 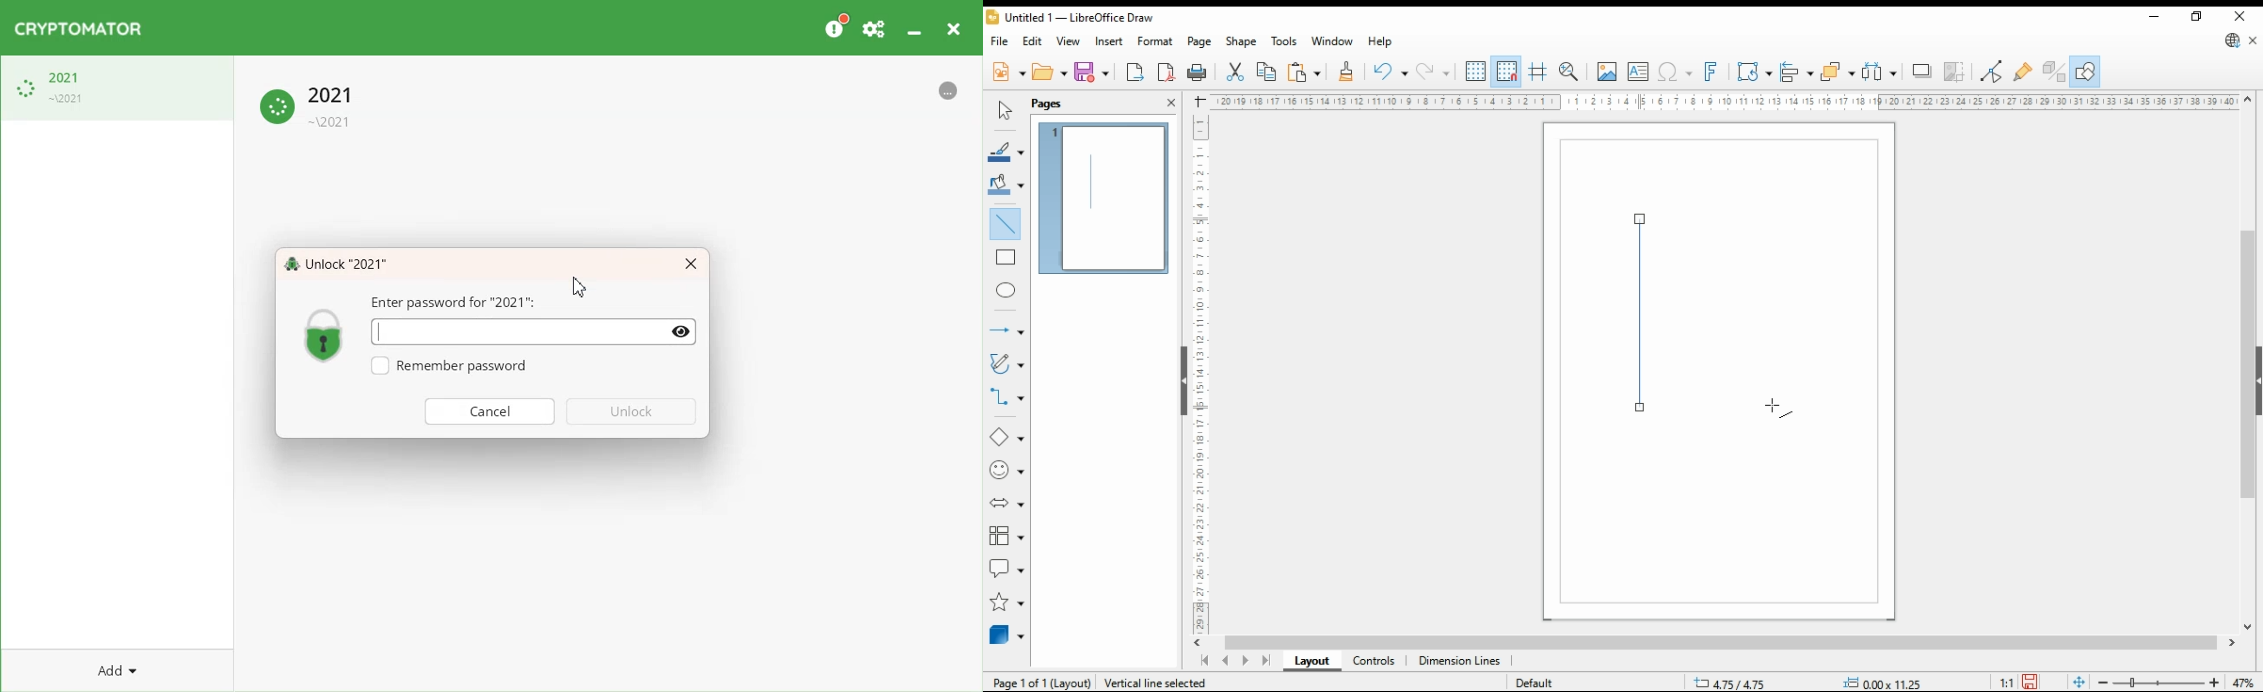 What do you see at coordinates (2234, 645) in the screenshot?
I see `move right` at bounding box center [2234, 645].